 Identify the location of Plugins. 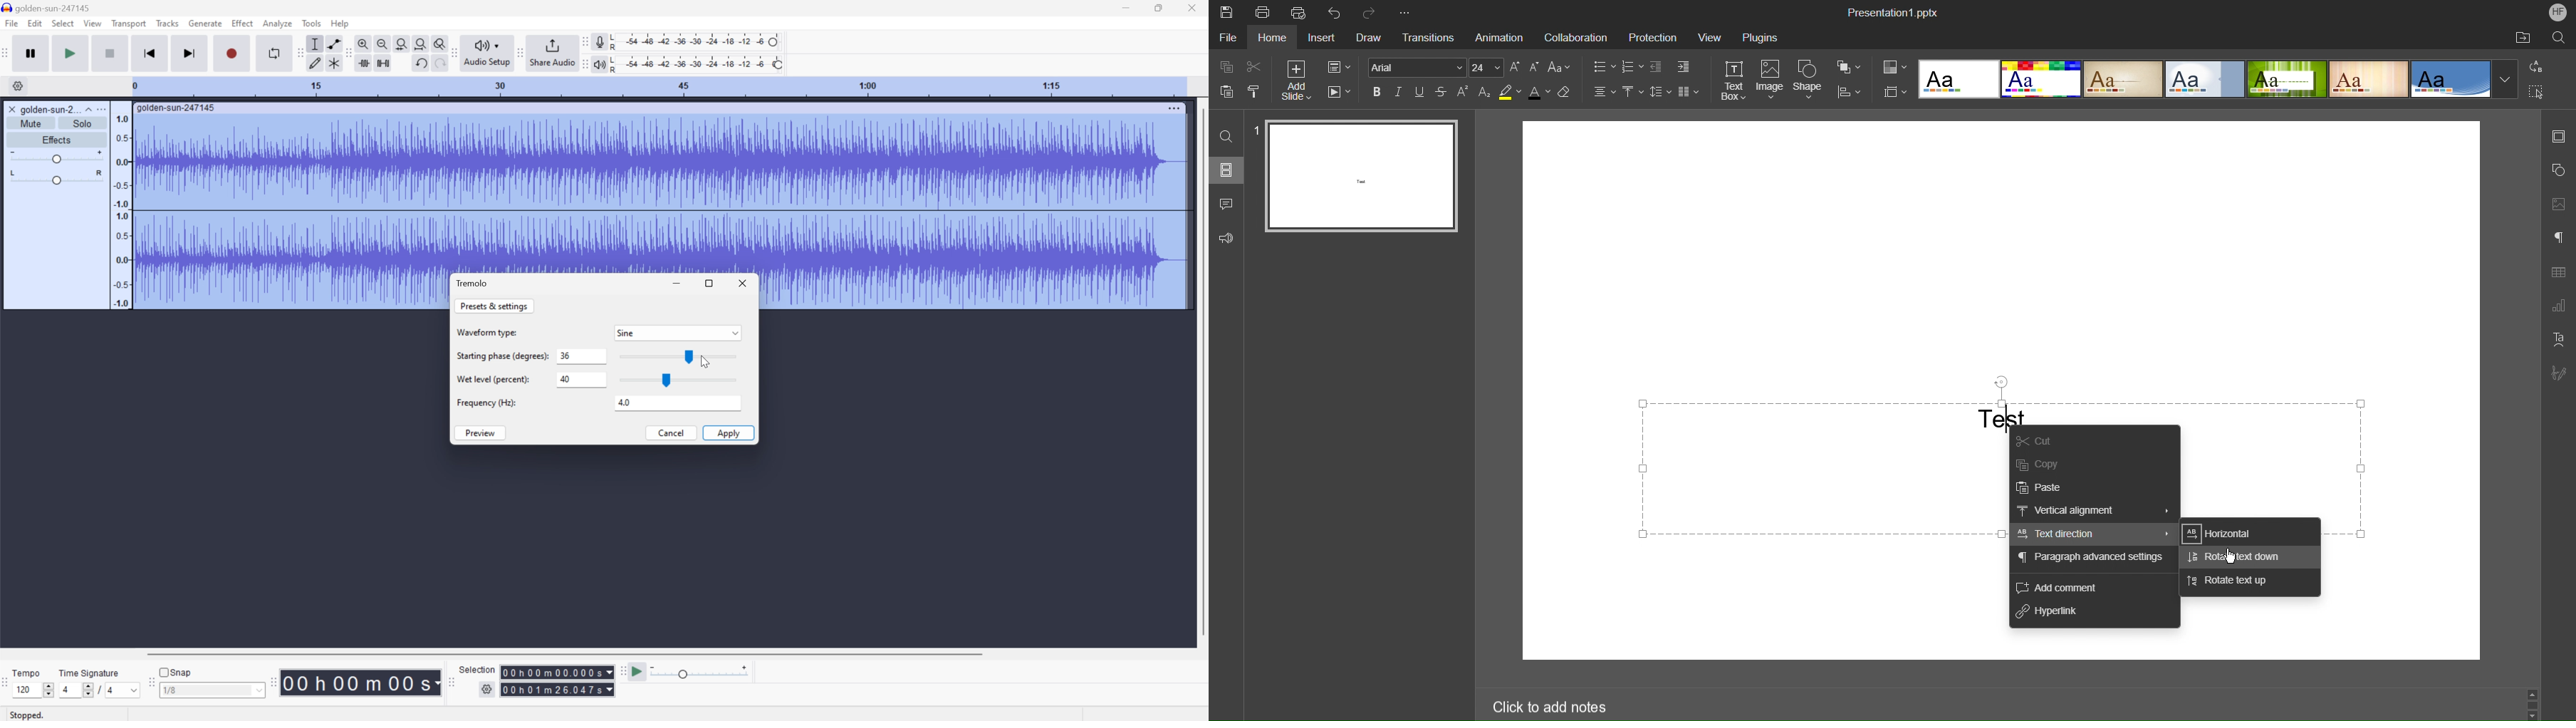
(1763, 36).